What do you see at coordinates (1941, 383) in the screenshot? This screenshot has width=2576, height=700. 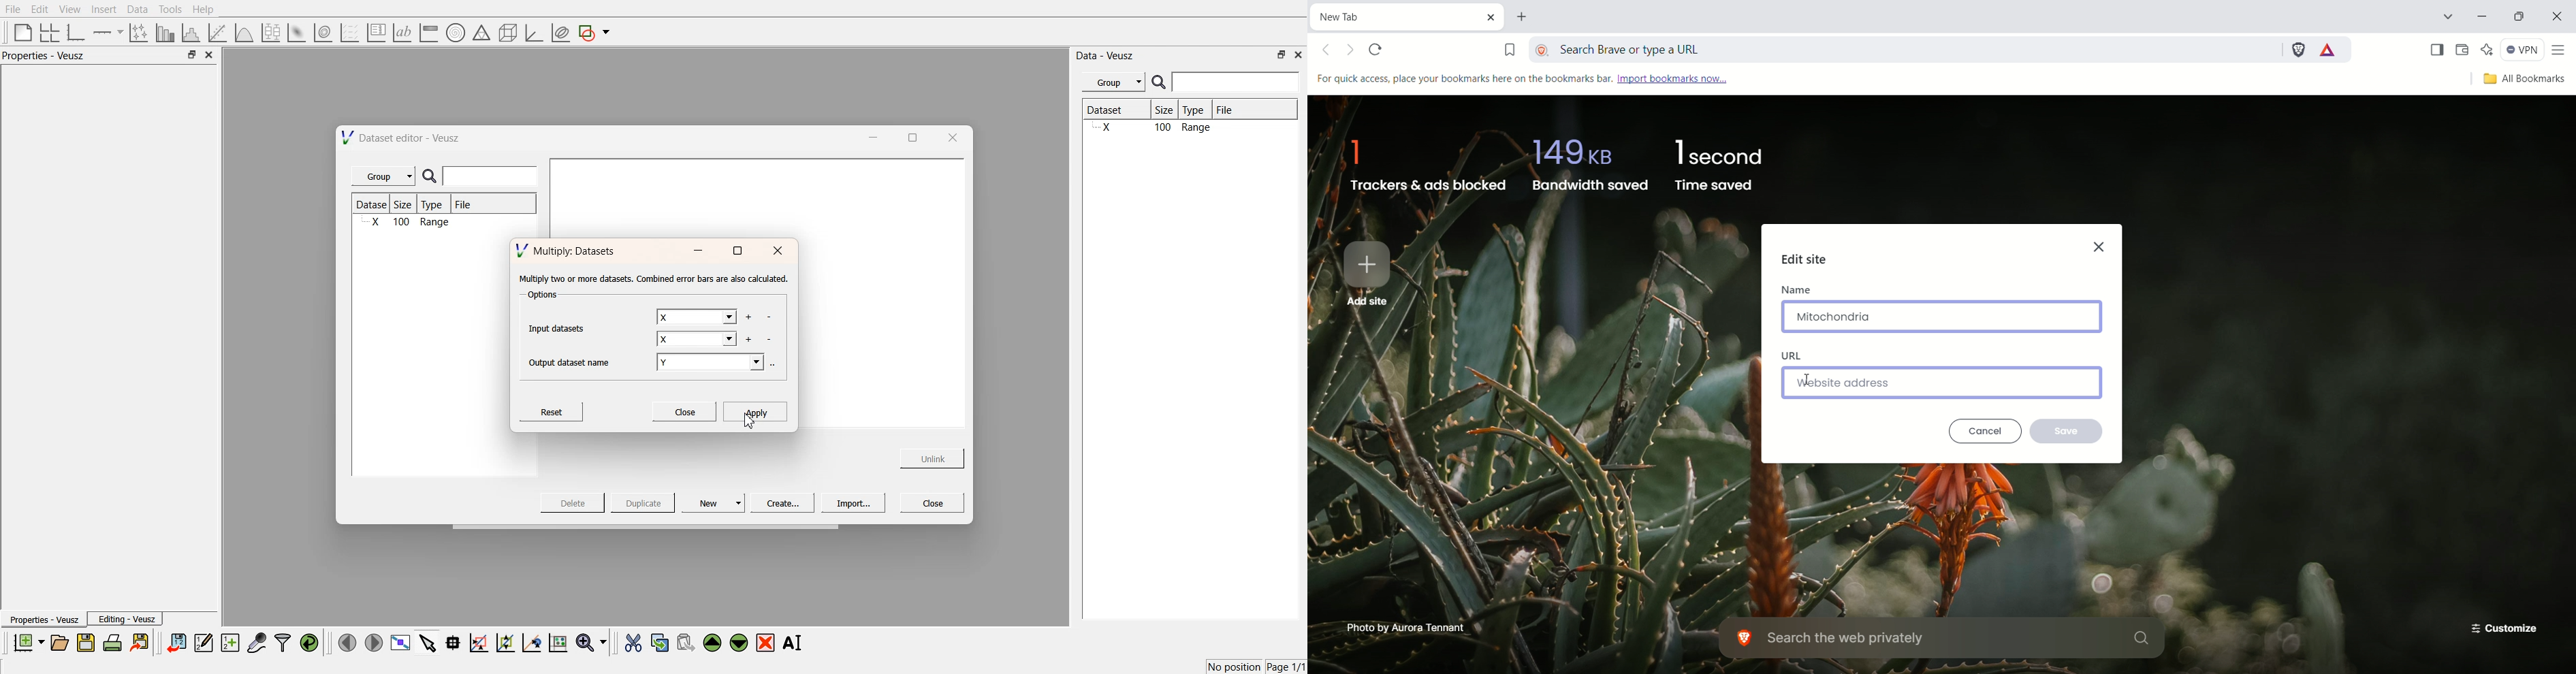 I see `Website address` at bounding box center [1941, 383].